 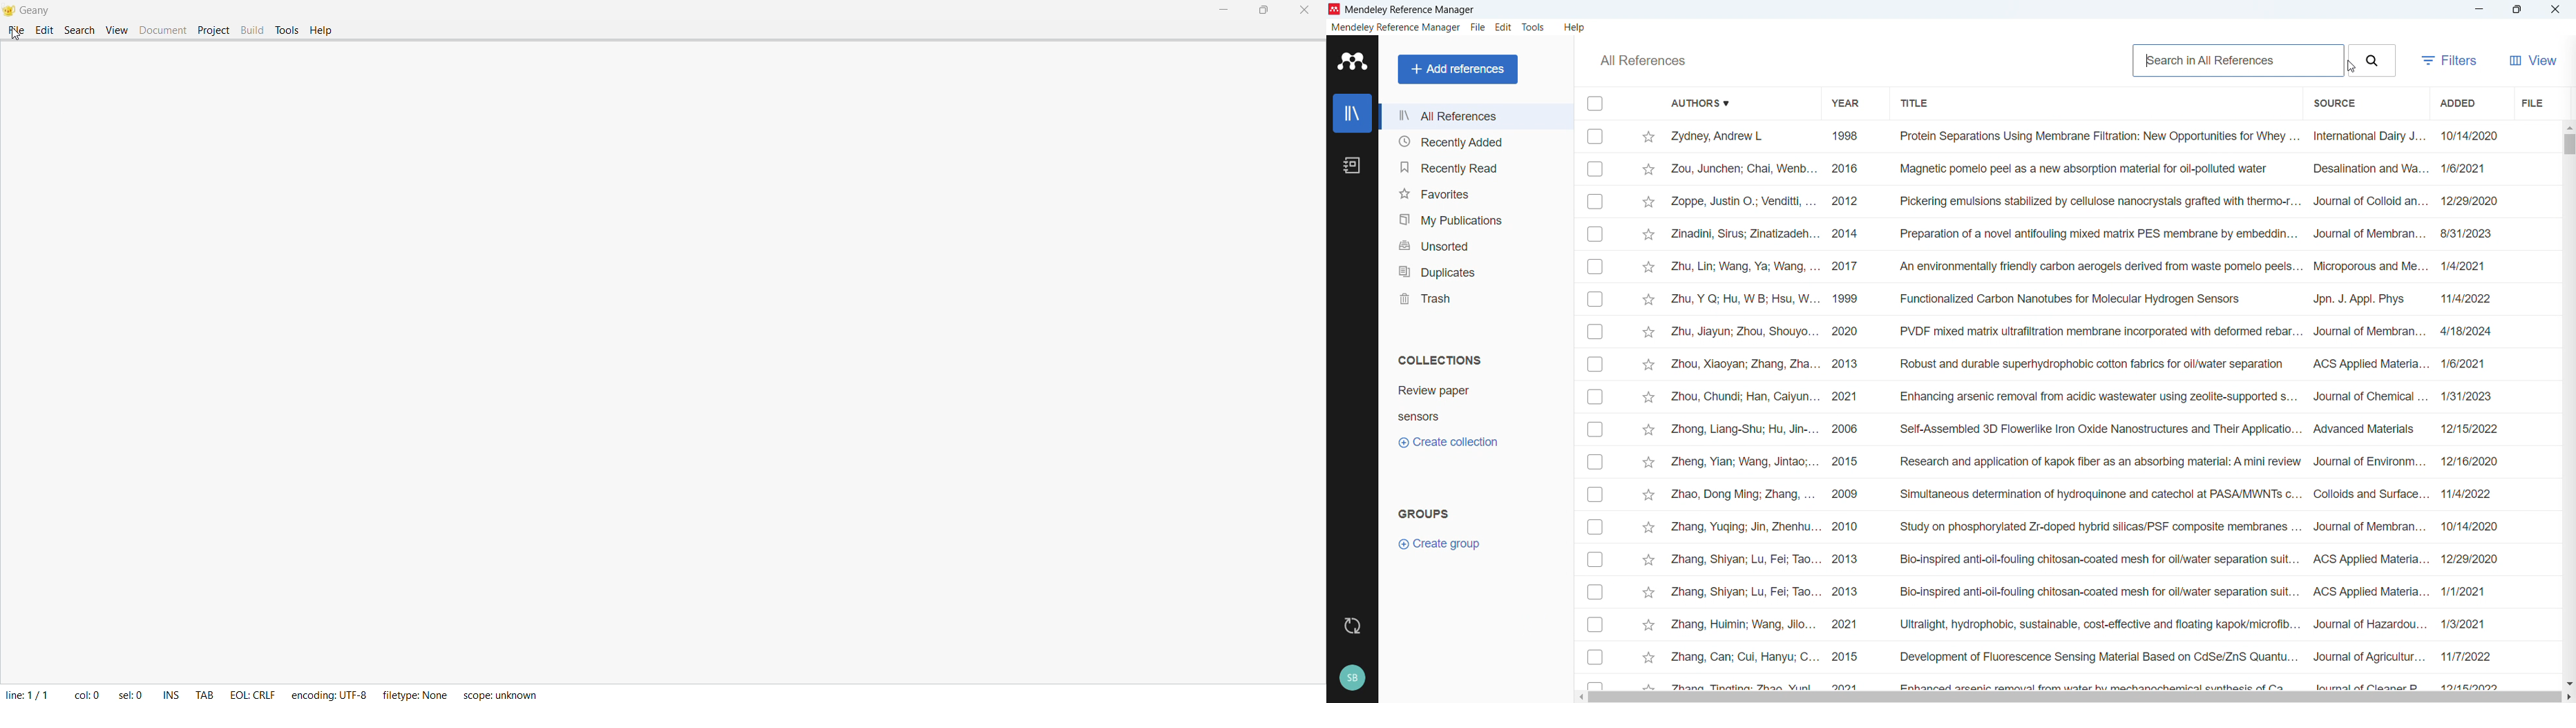 I want to click on Authors of individual entries , so click(x=1746, y=407).